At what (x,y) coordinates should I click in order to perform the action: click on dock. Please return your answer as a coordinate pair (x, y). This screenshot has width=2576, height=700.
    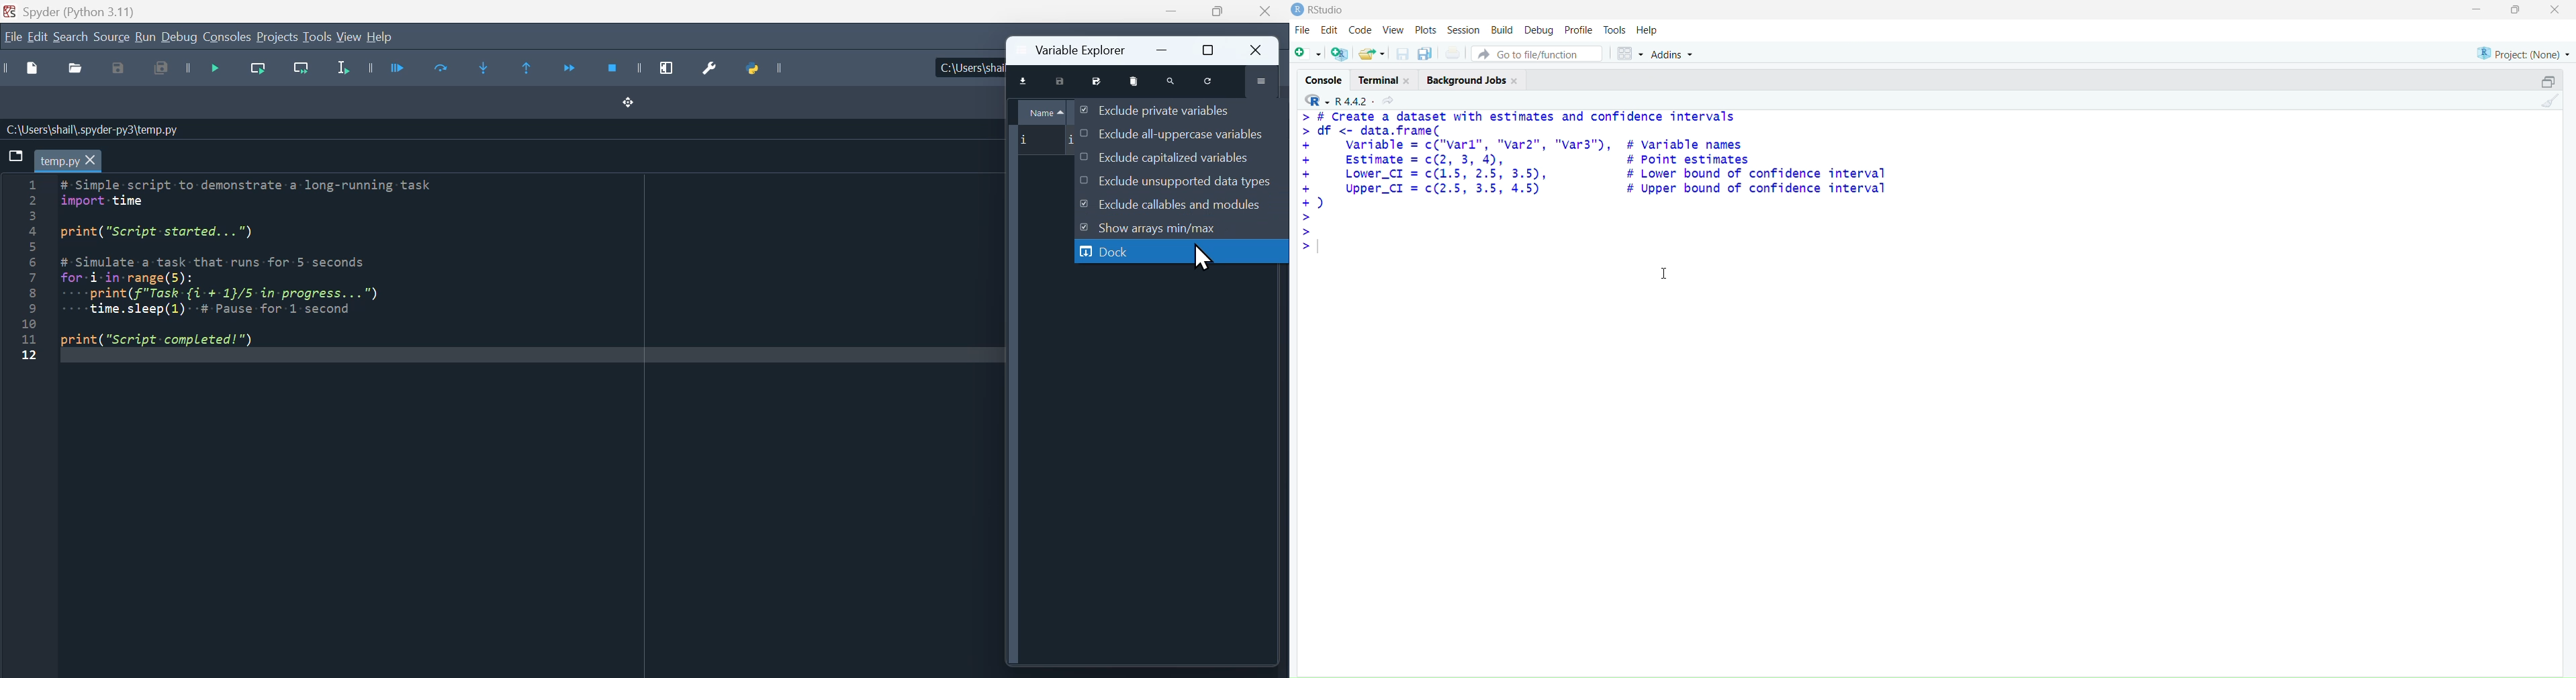
    Looking at the image, I should click on (1174, 254).